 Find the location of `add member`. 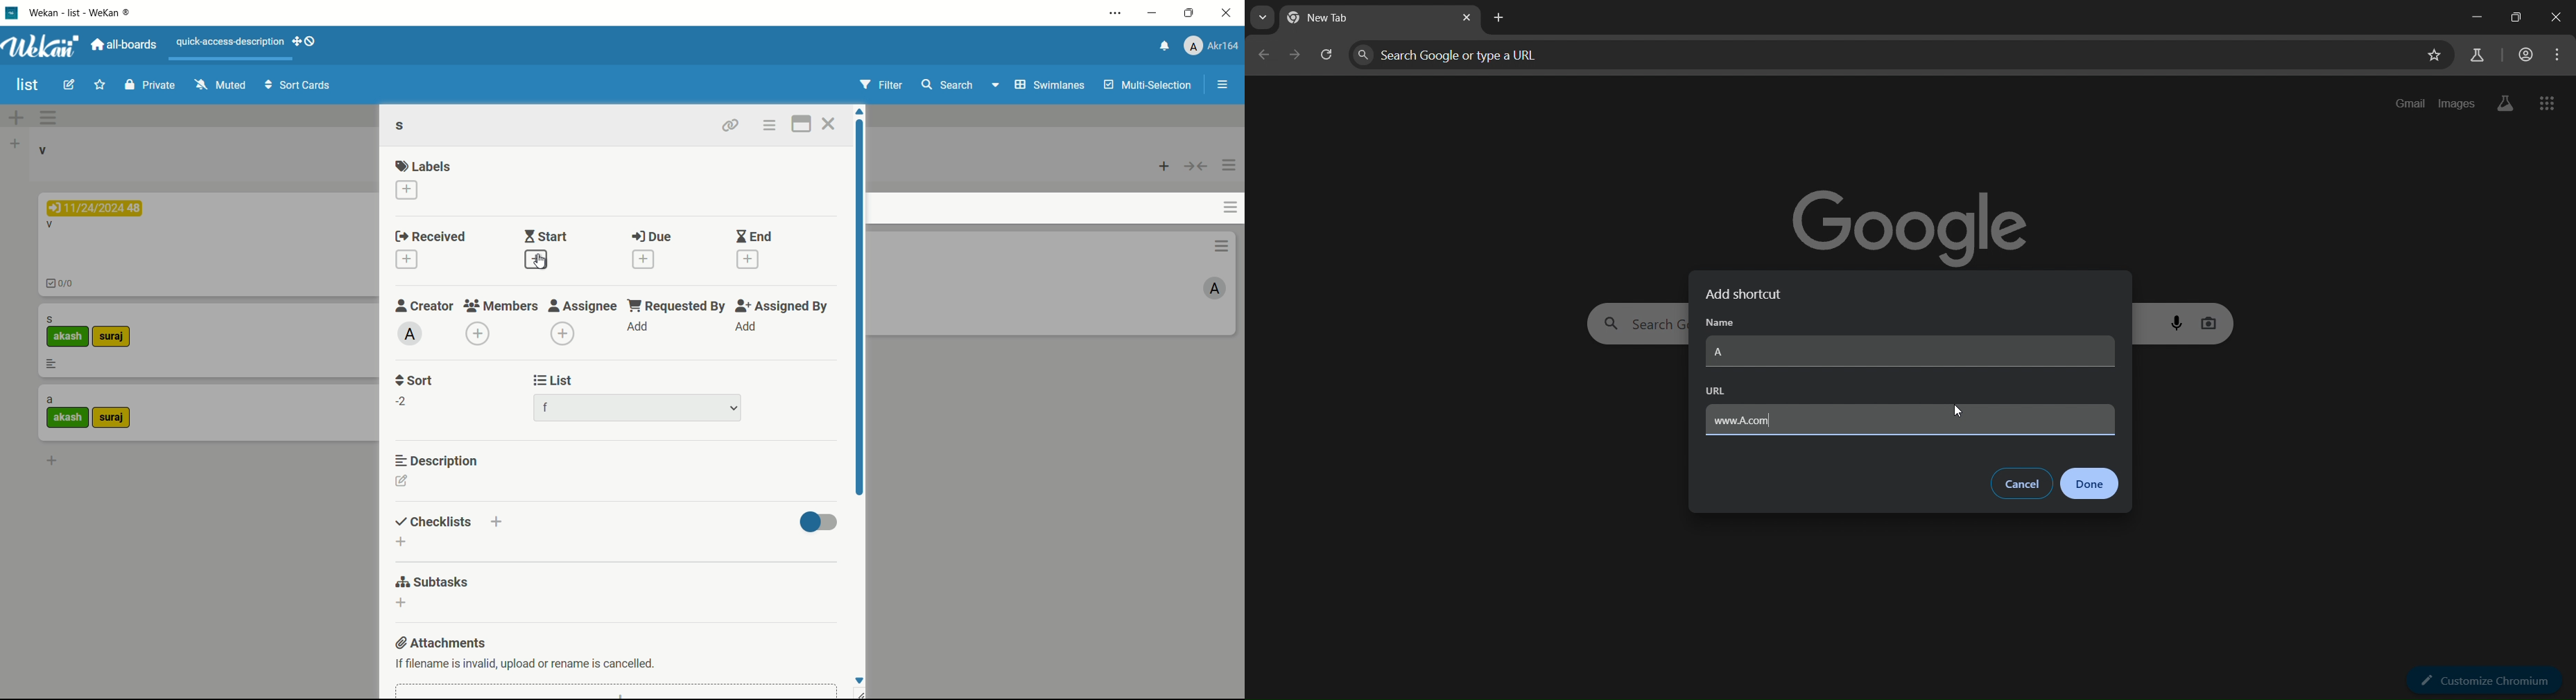

add member is located at coordinates (477, 334).